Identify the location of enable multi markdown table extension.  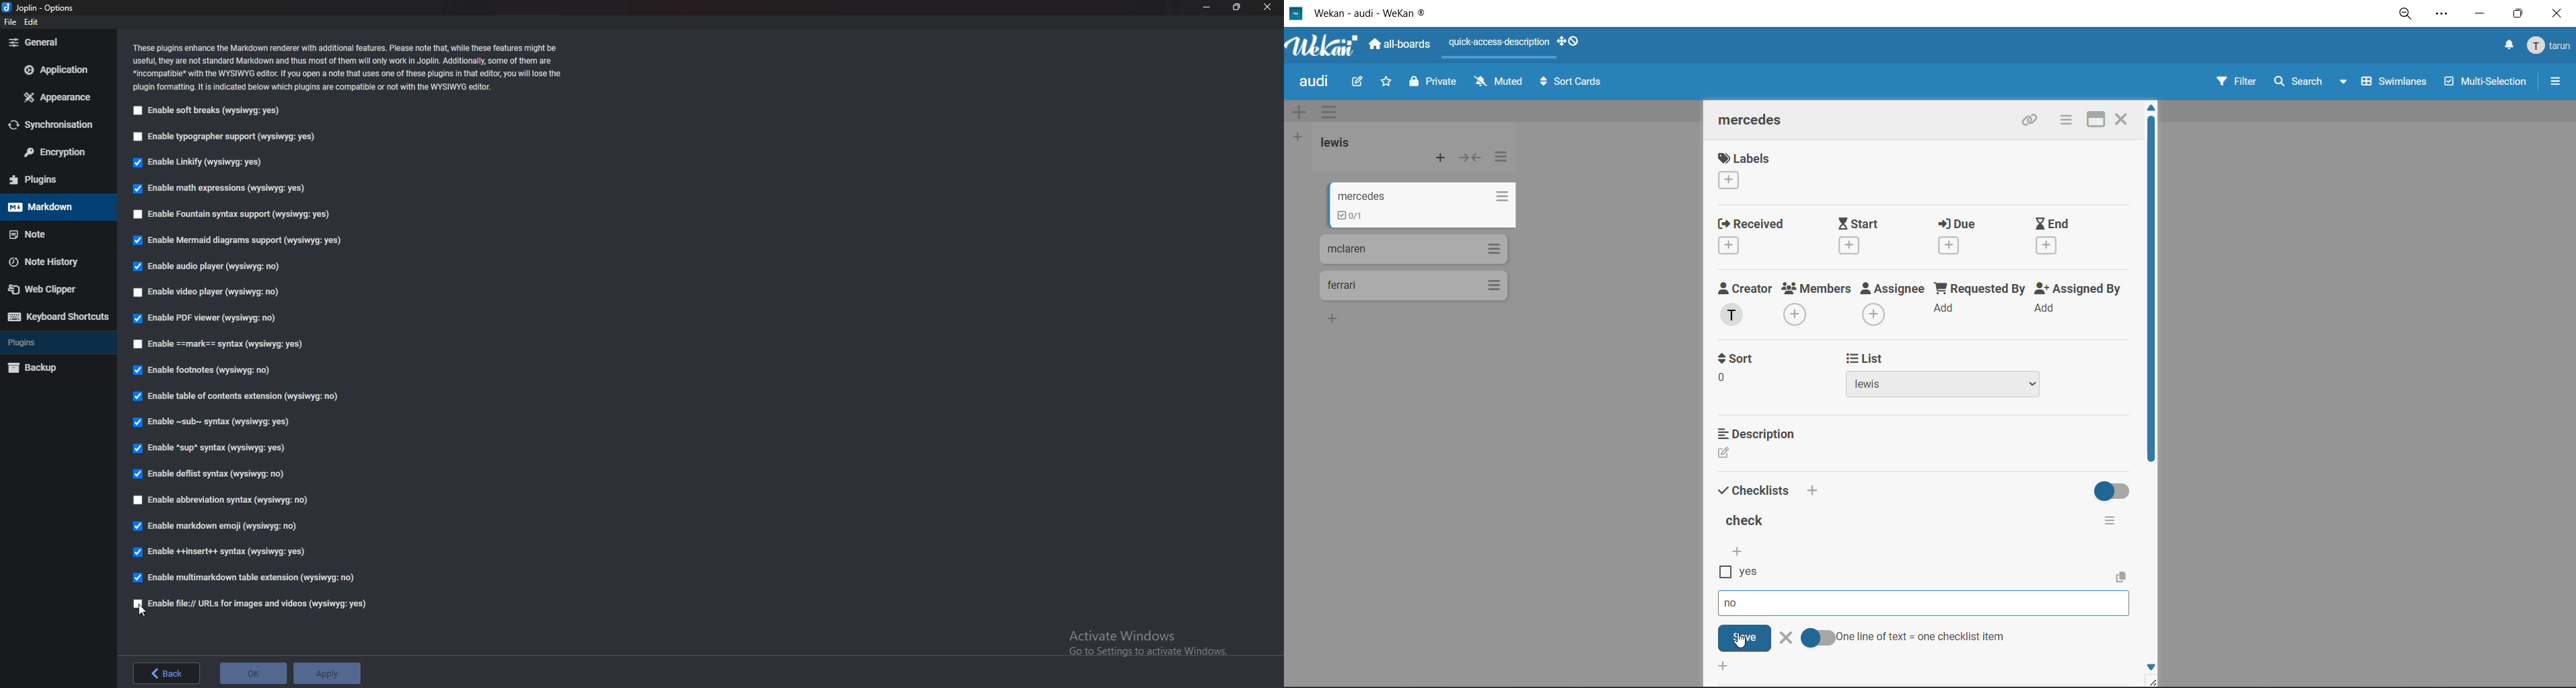
(246, 576).